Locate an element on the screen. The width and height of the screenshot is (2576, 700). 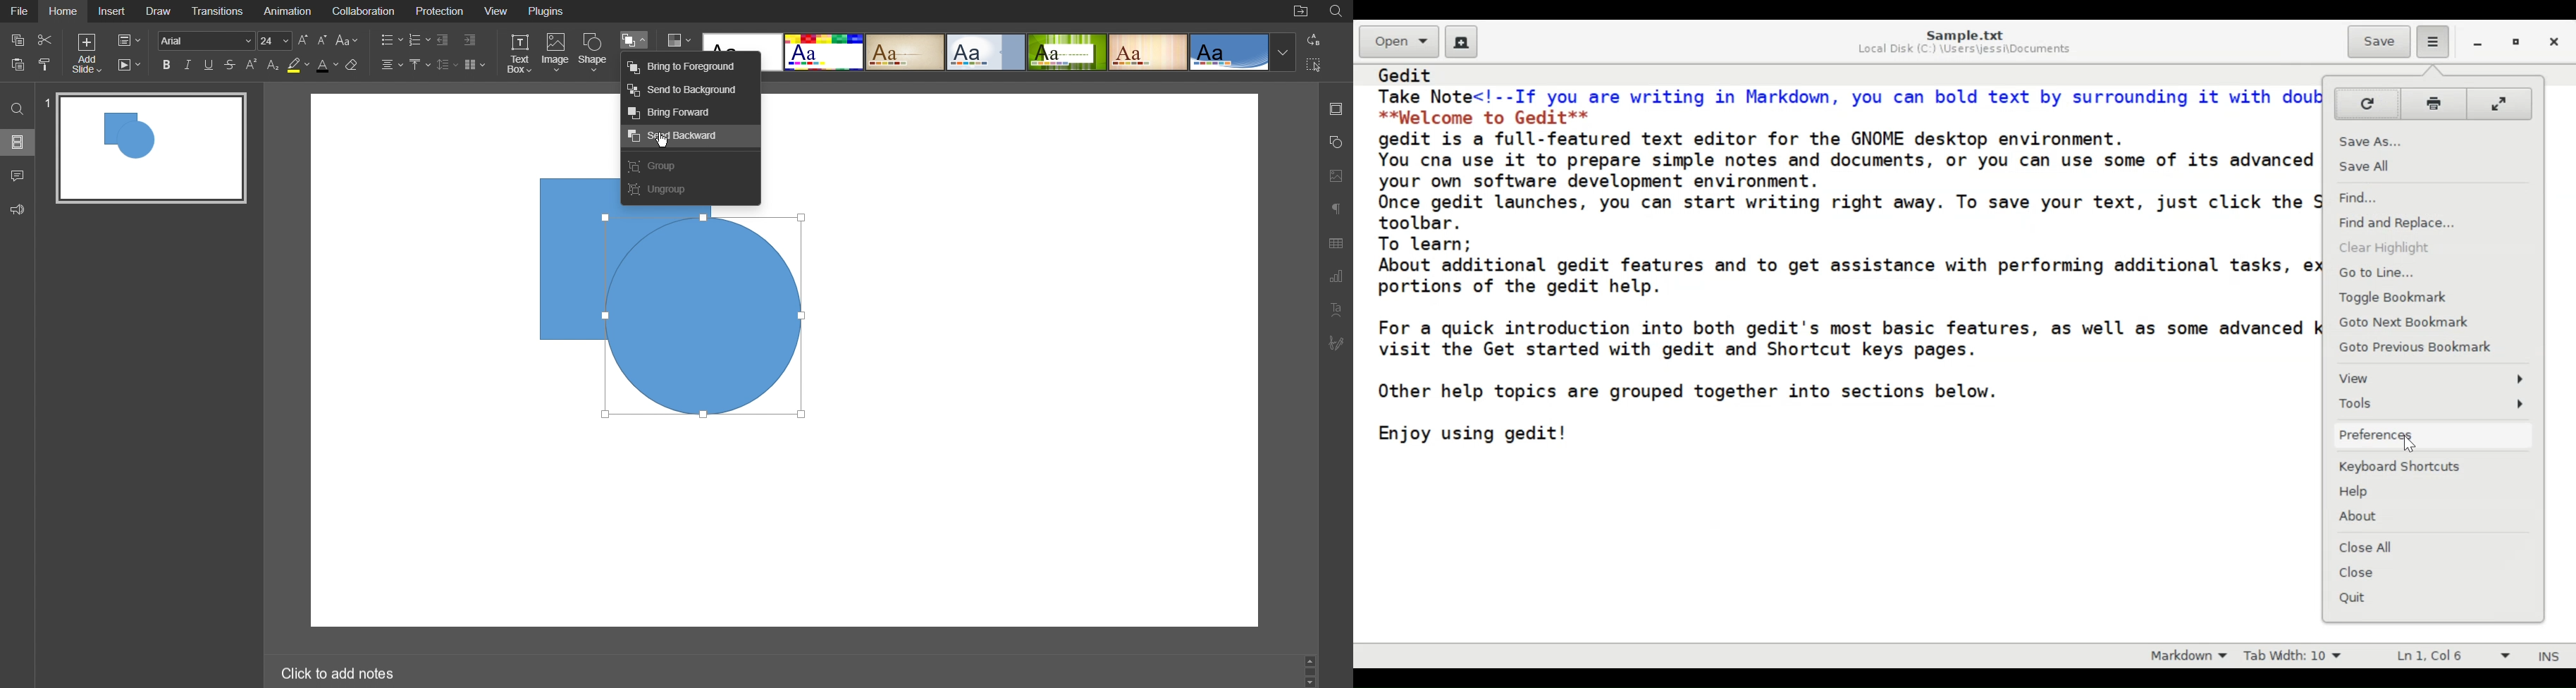
Send backward is located at coordinates (691, 137).